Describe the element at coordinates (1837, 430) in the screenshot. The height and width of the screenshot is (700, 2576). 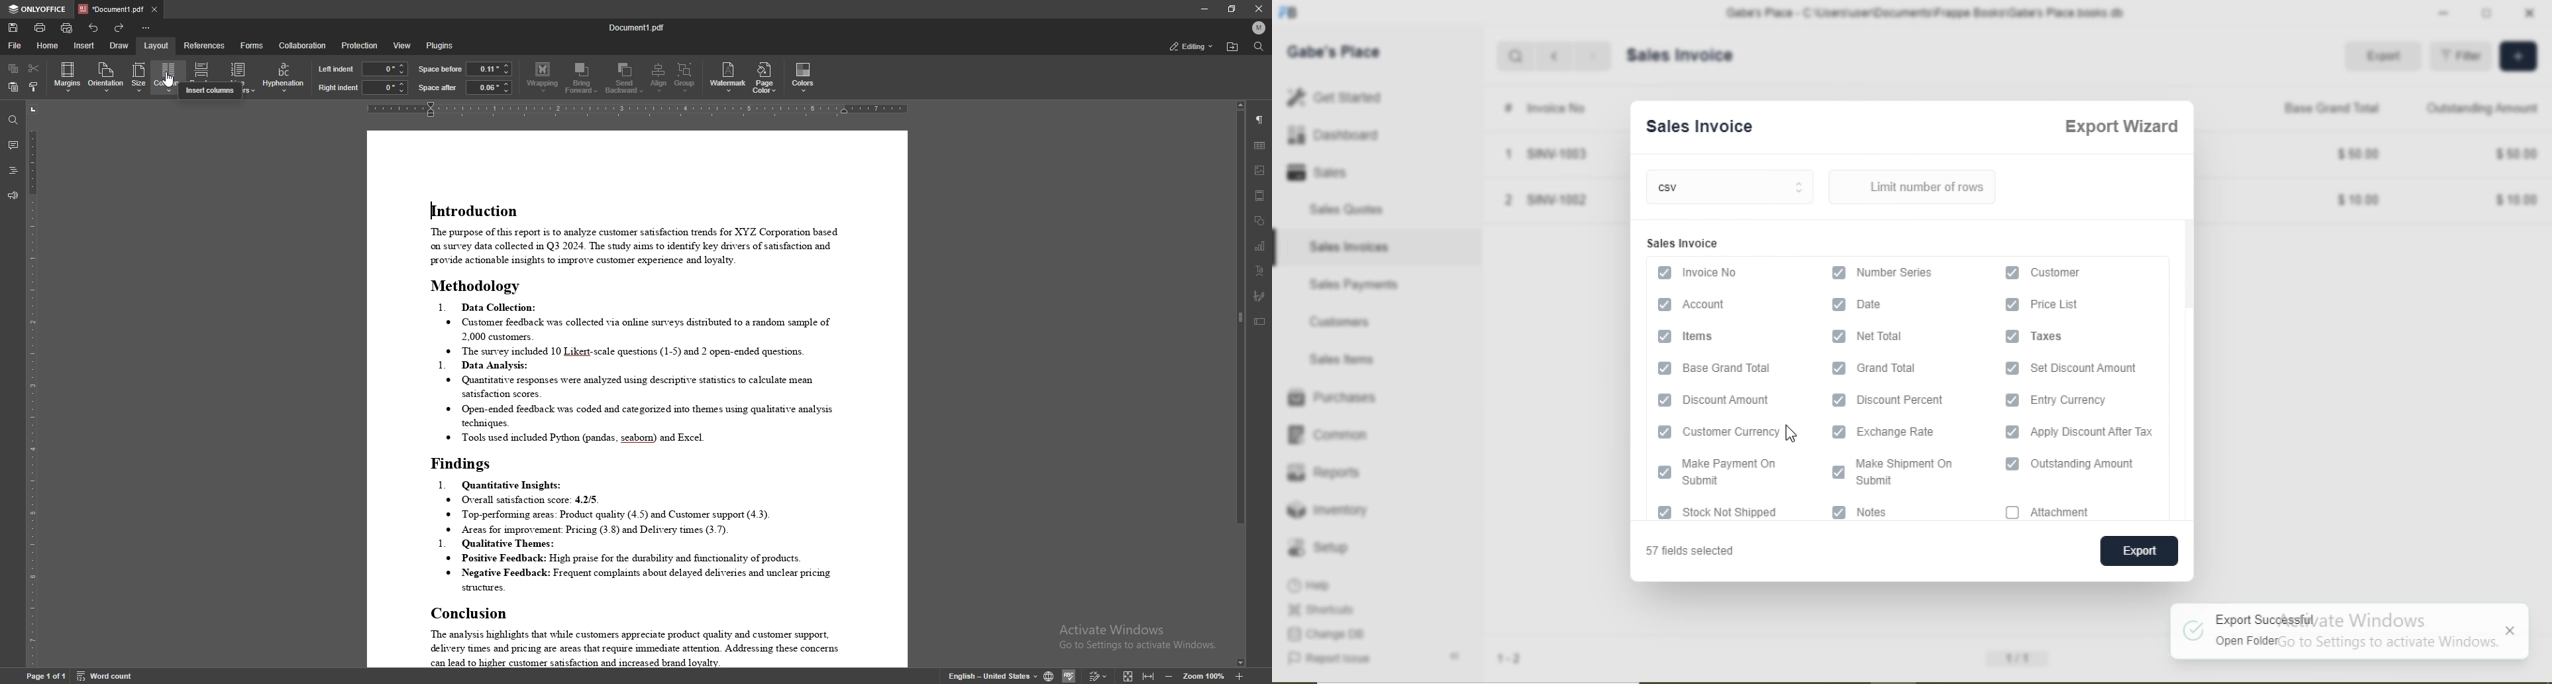
I see `checkbox` at that location.